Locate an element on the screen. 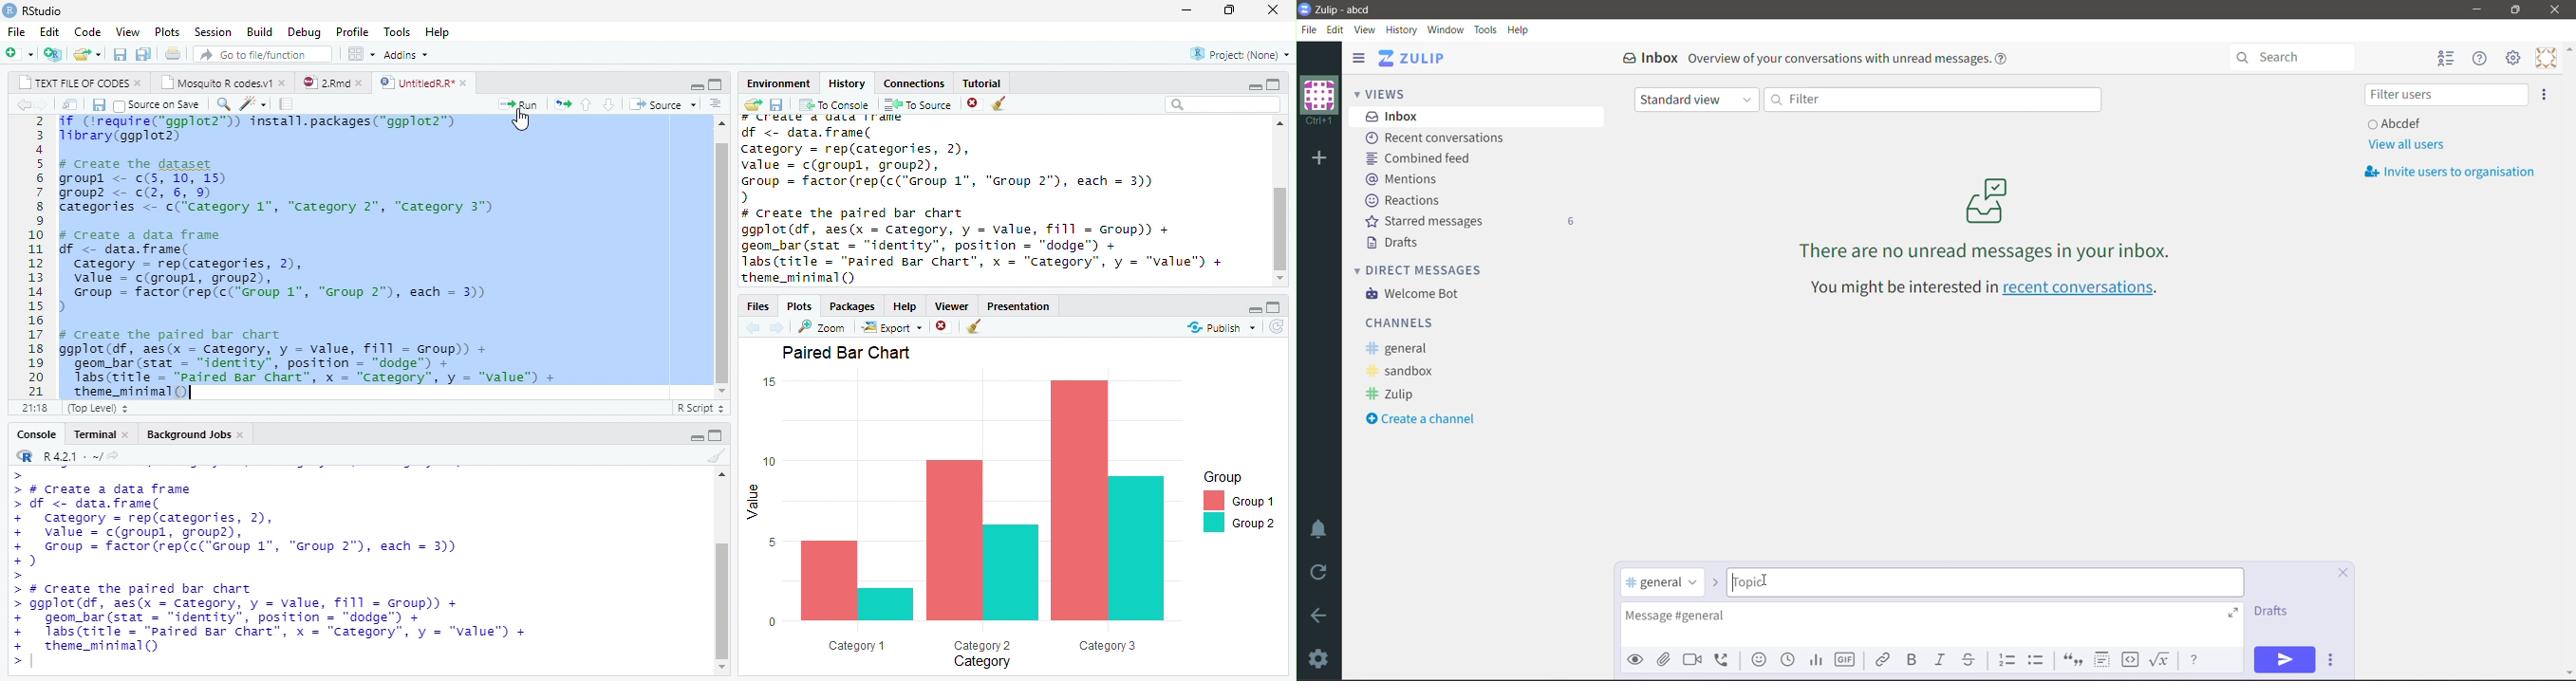  open an existing file is located at coordinates (86, 53).